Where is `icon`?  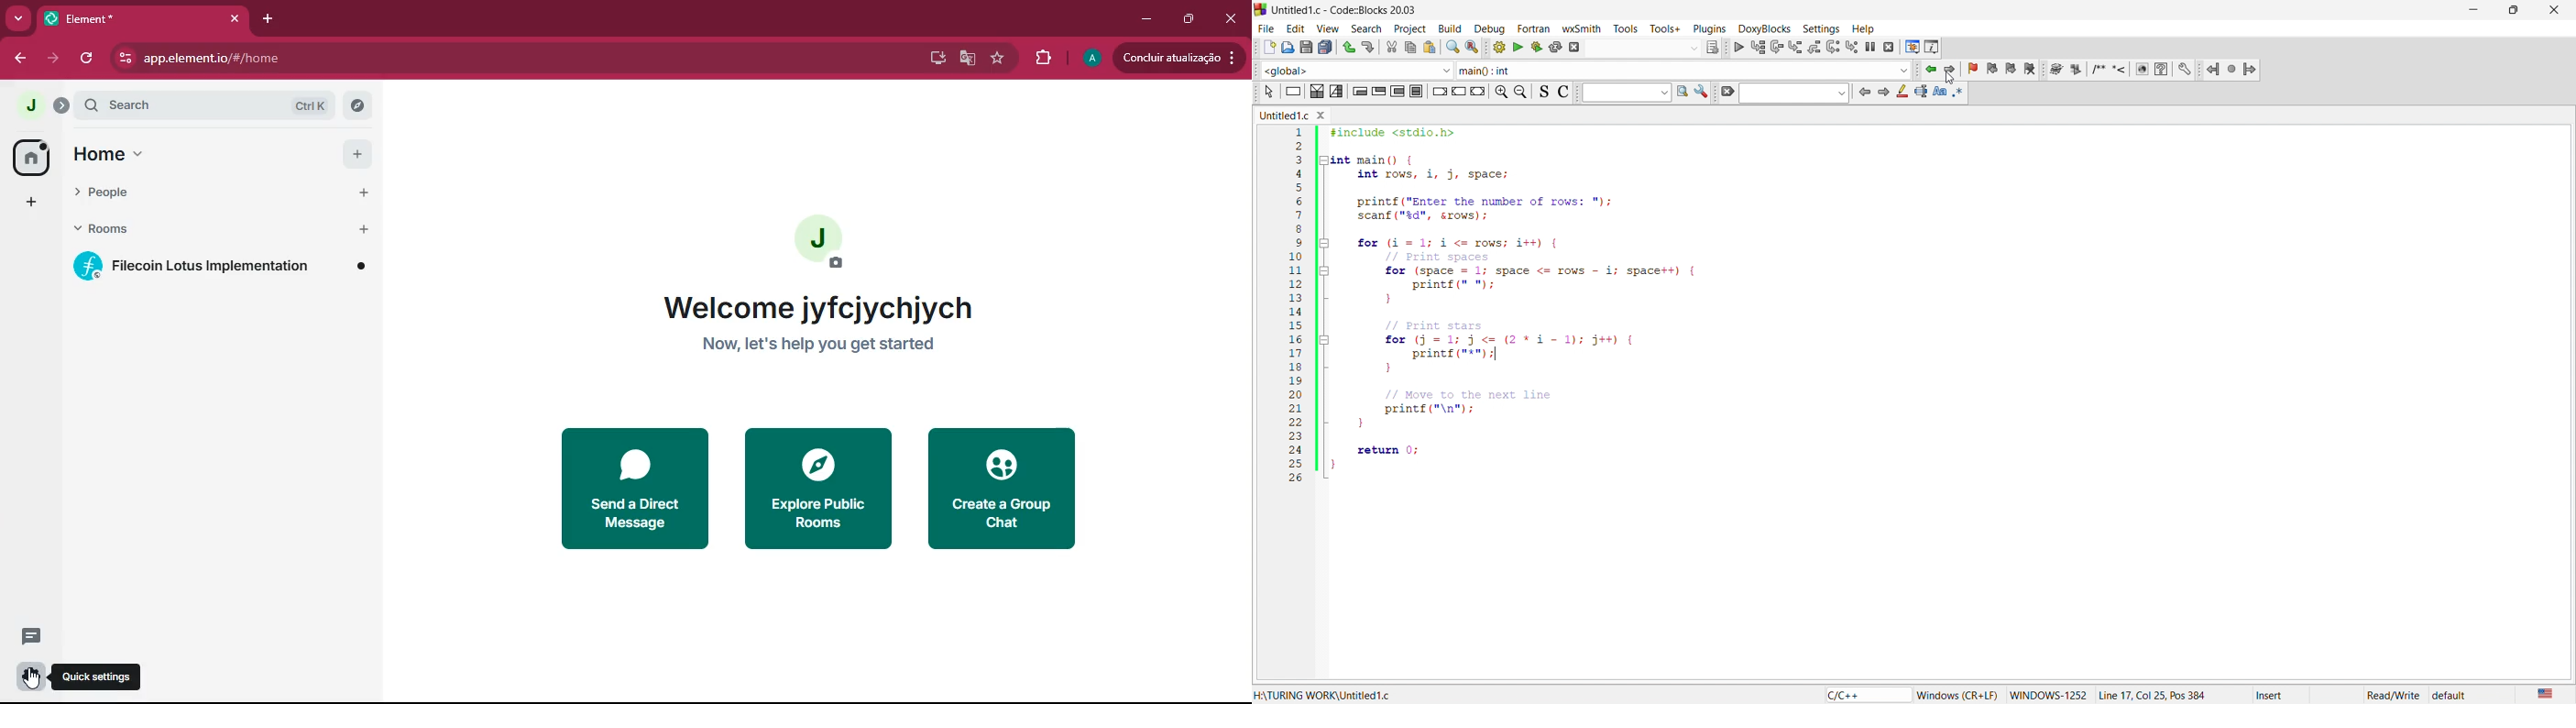 icon is located at coordinates (1336, 92).